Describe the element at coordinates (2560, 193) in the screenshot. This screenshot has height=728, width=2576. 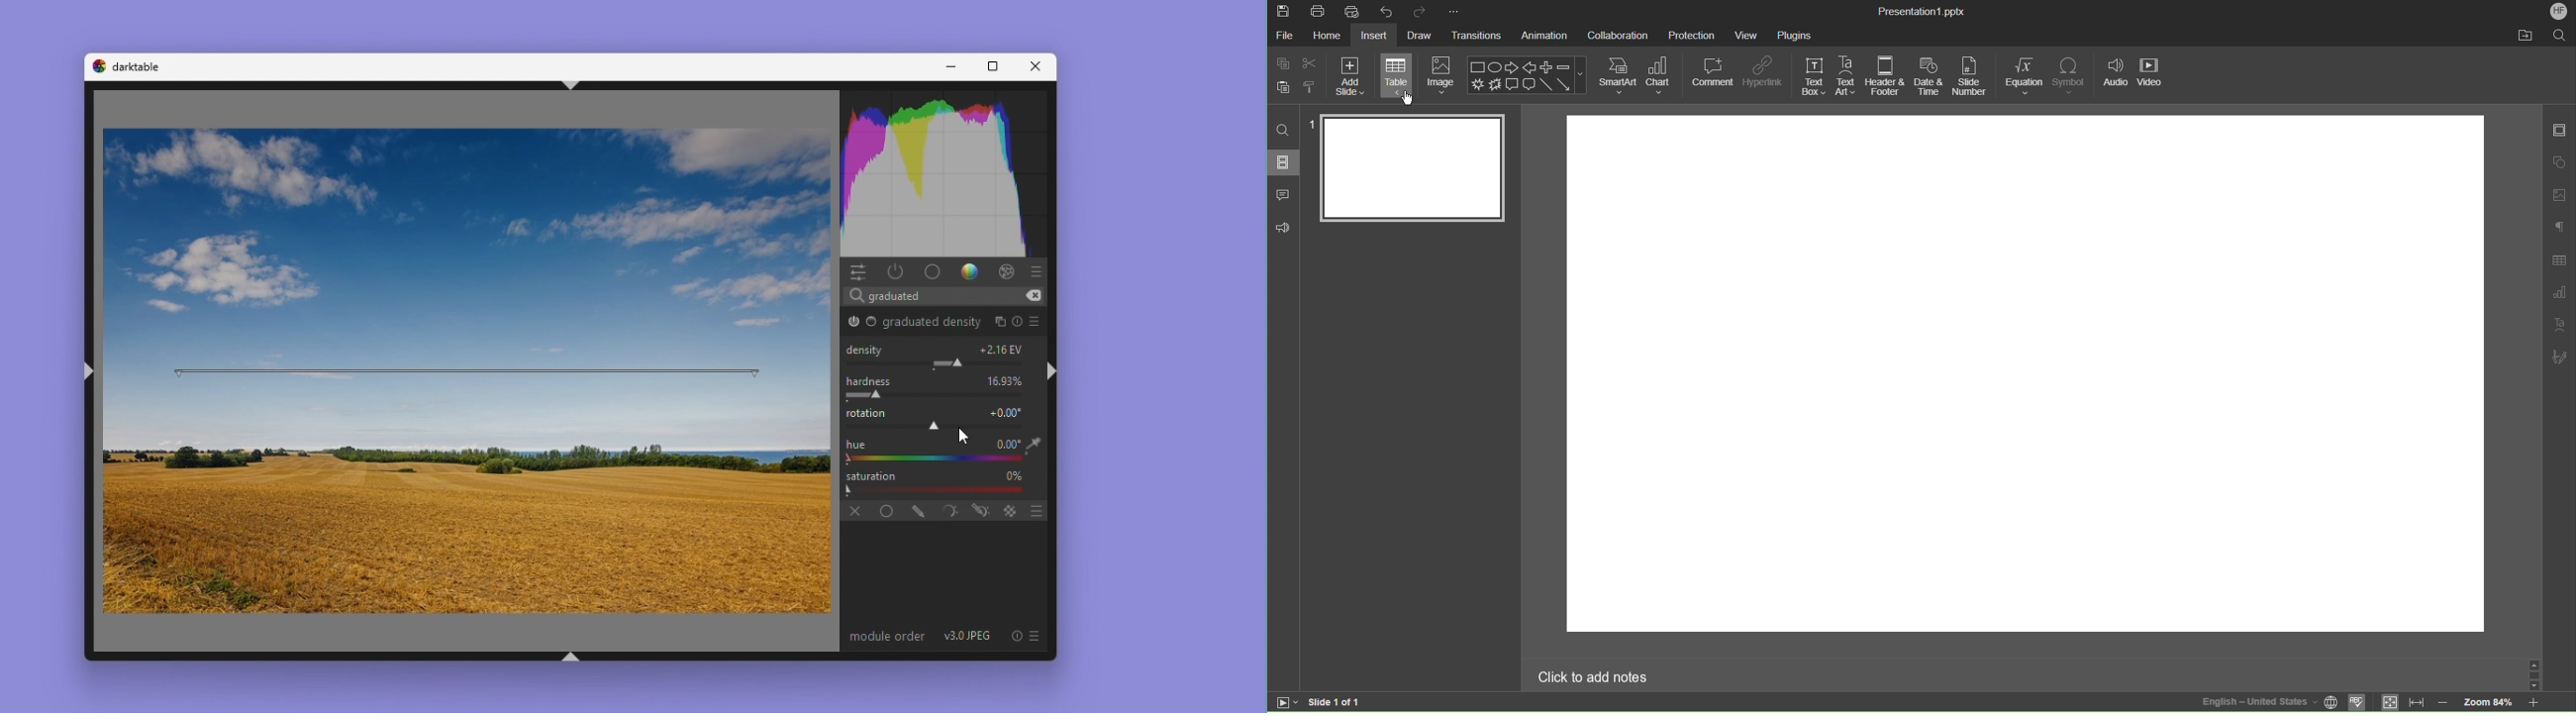
I see `Image Settings` at that location.